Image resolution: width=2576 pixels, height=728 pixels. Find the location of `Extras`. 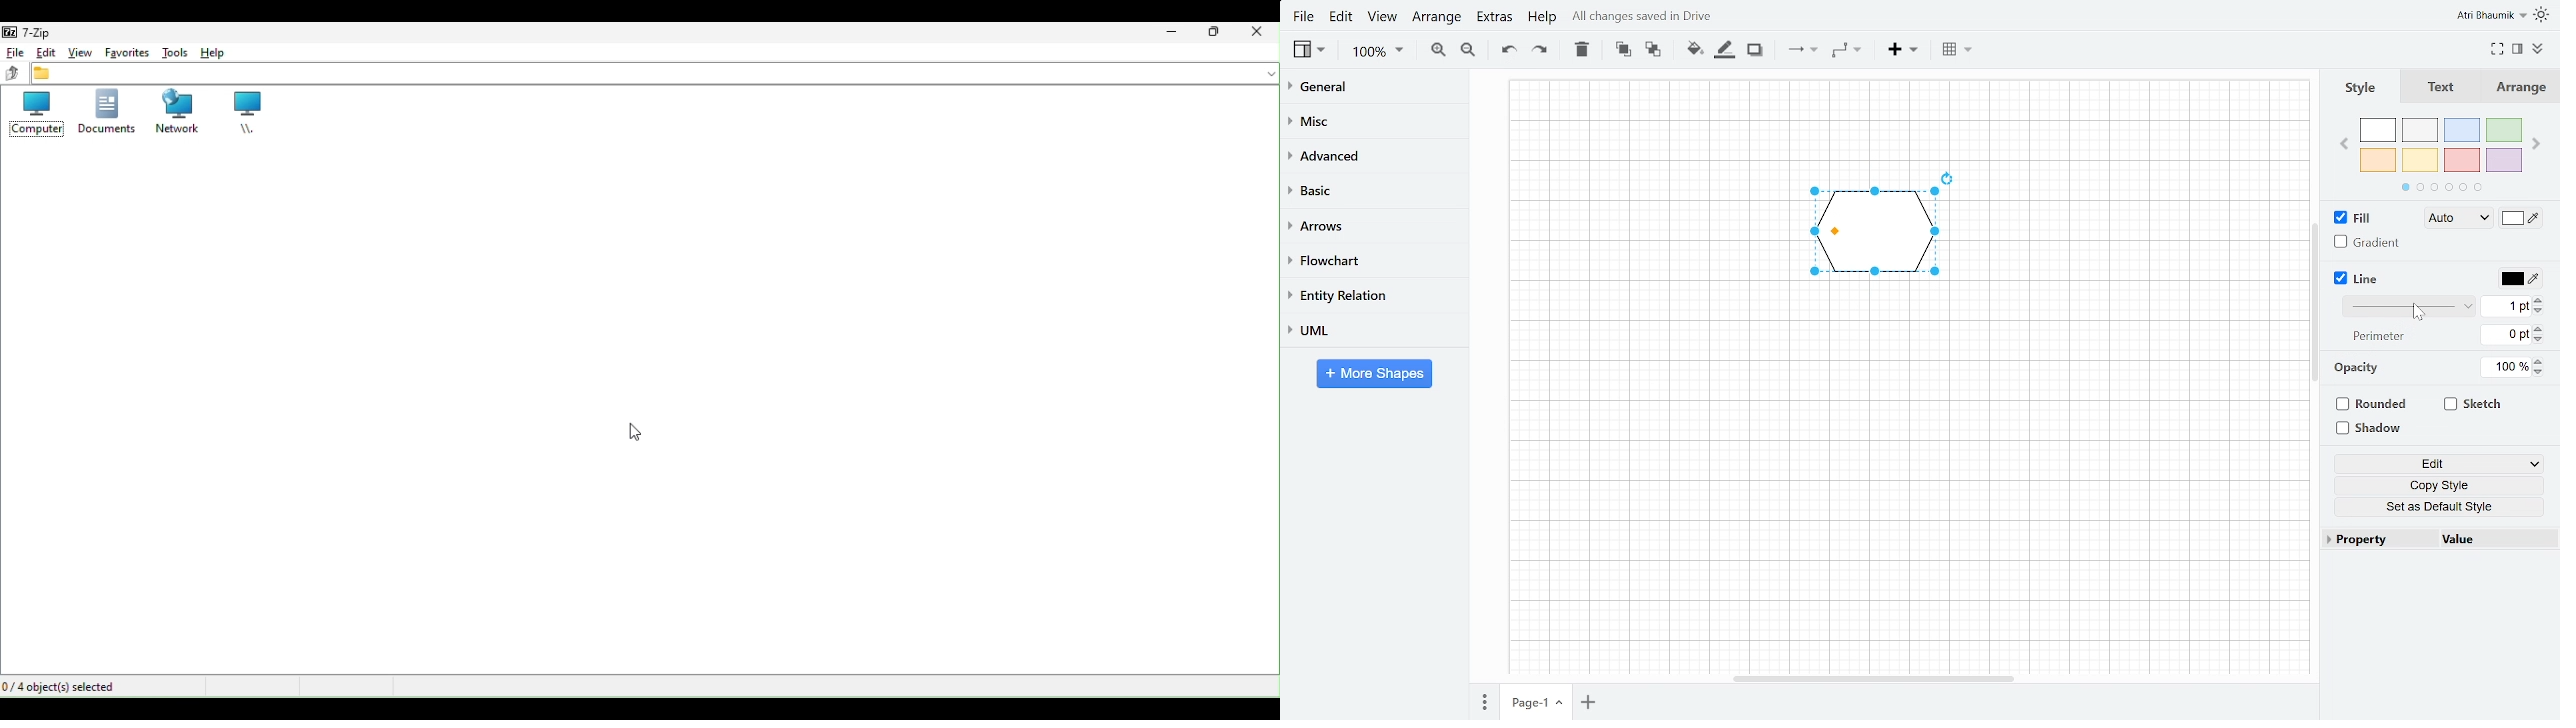

Extras is located at coordinates (1495, 17).